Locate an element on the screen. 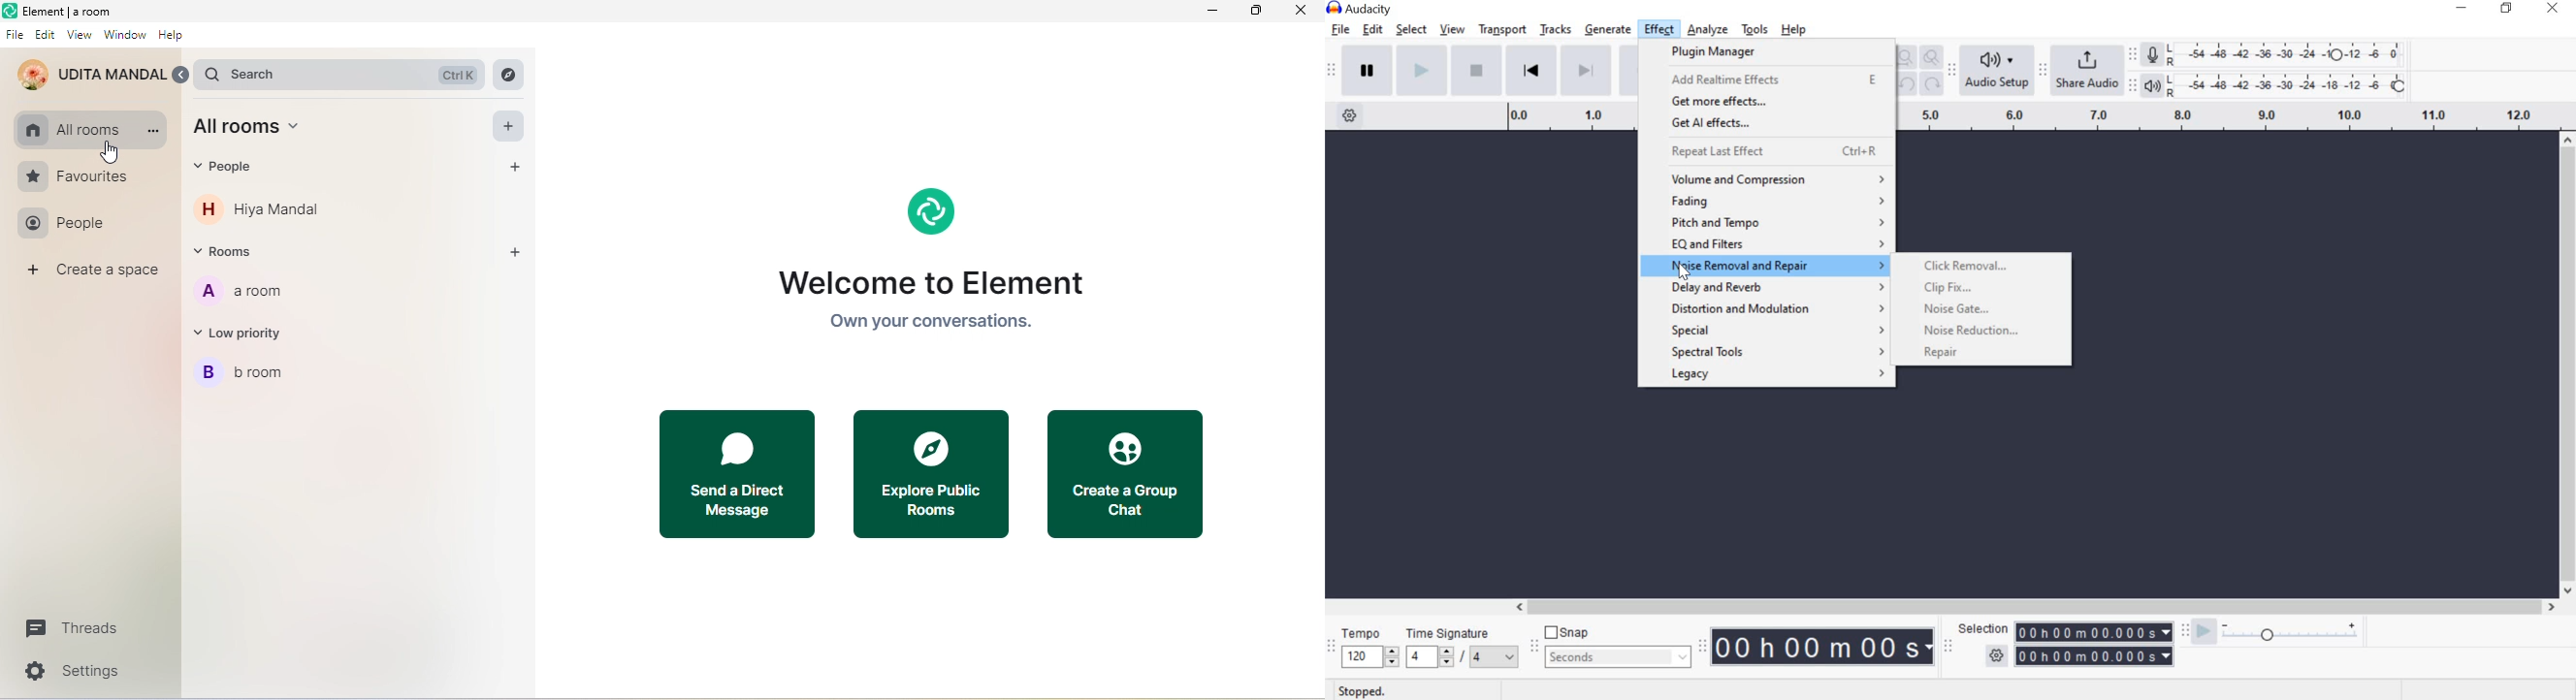  edit is located at coordinates (1372, 29).